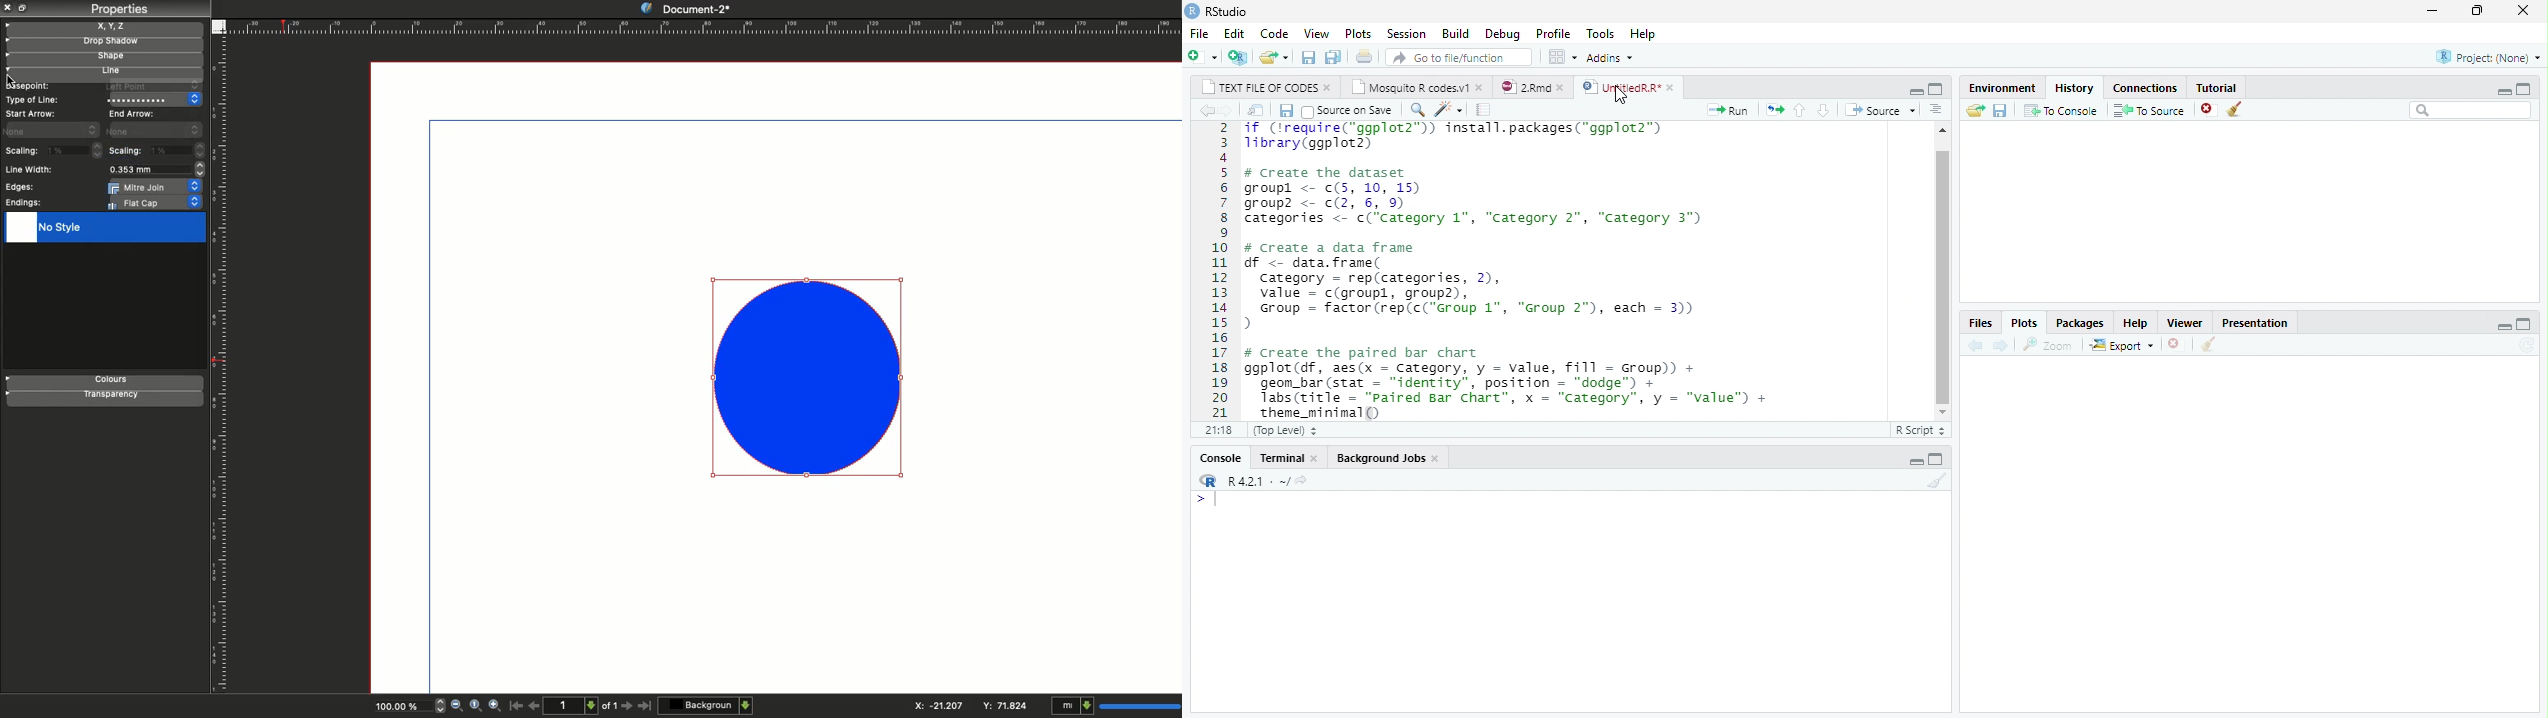  What do you see at coordinates (1621, 87) in the screenshot?
I see `UntitledR.R*` at bounding box center [1621, 87].